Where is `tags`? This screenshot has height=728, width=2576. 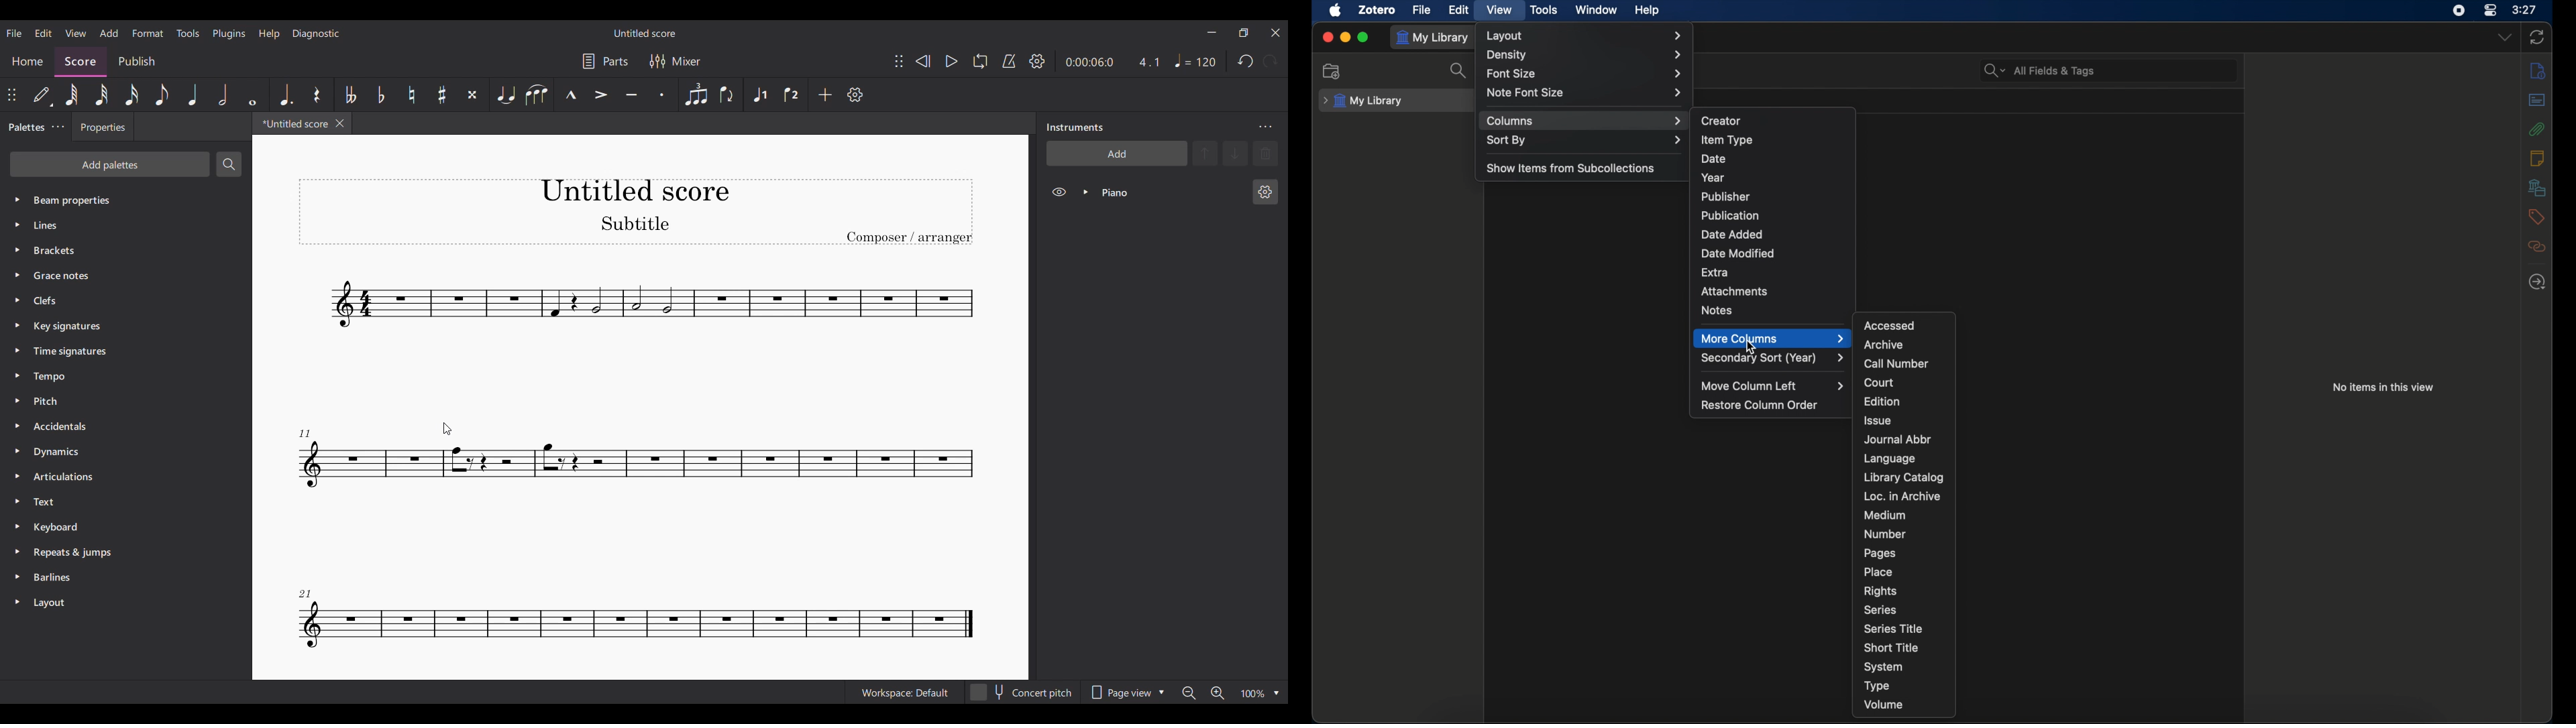
tags is located at coordinates (2536, 217).